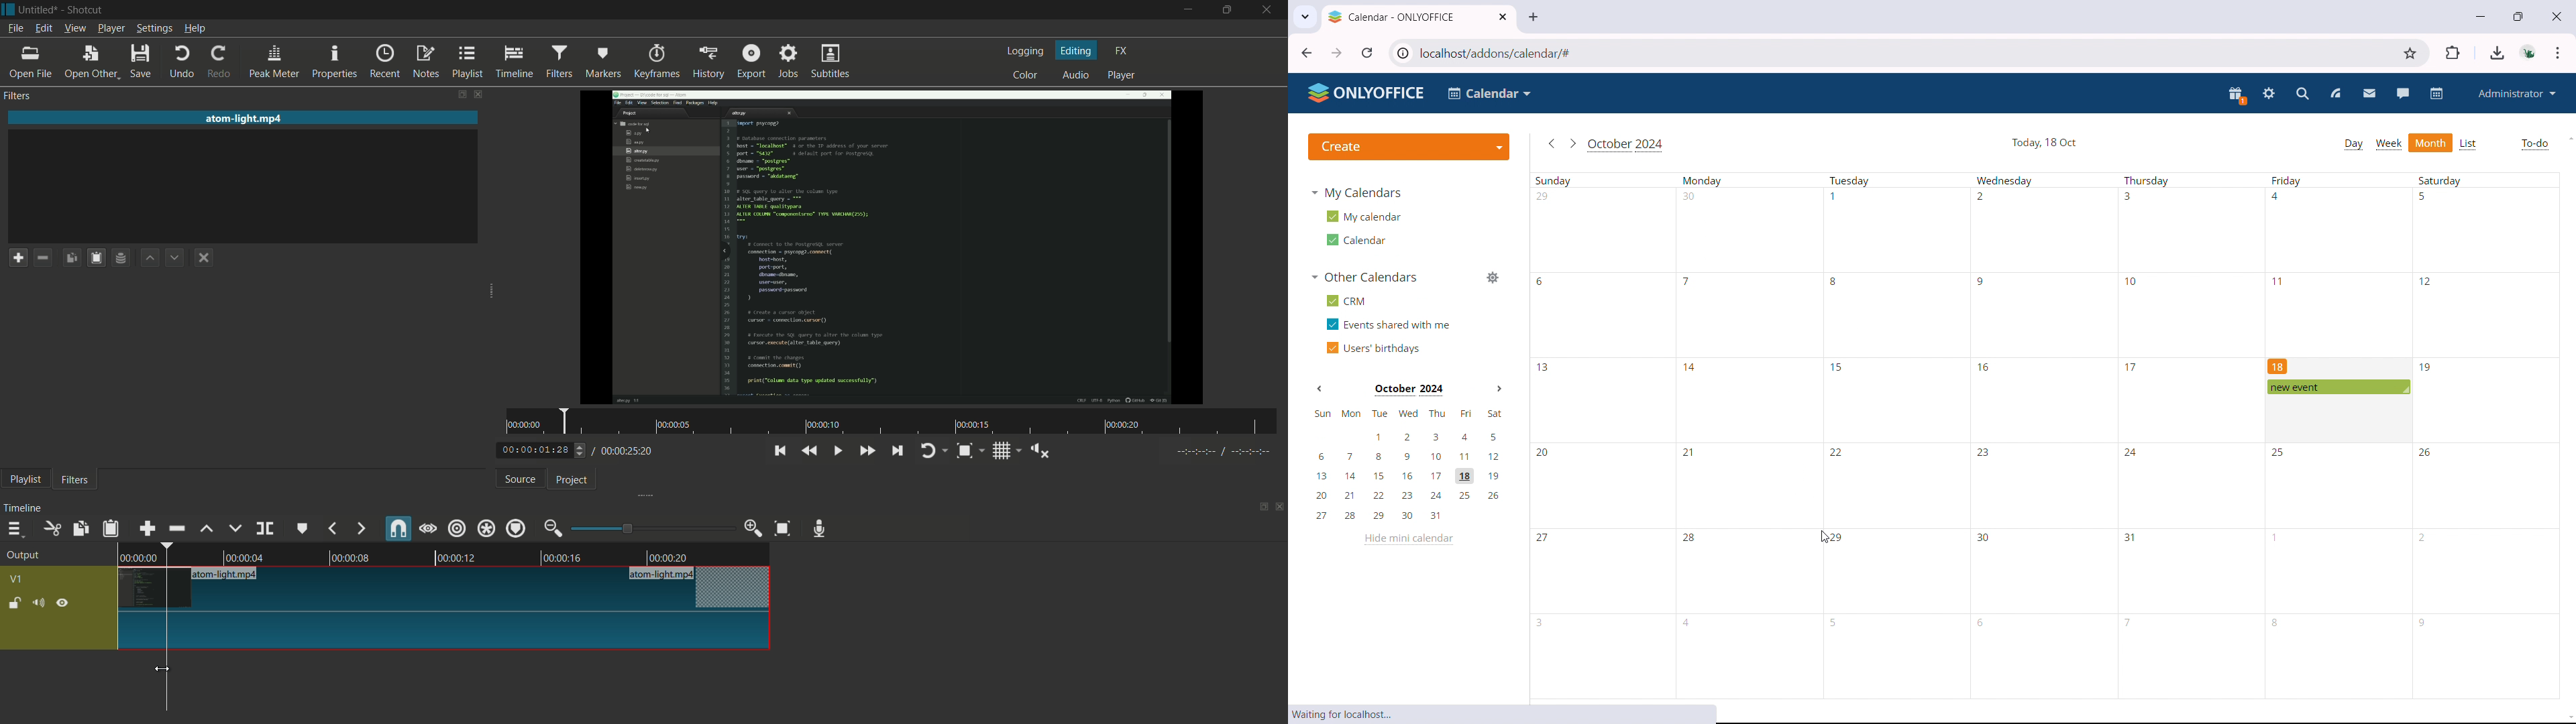 The width and height of the screenshot is (2576, 728). Describe the element at coordinates (182, 62) in the screenshot. I see `undo` at that location.